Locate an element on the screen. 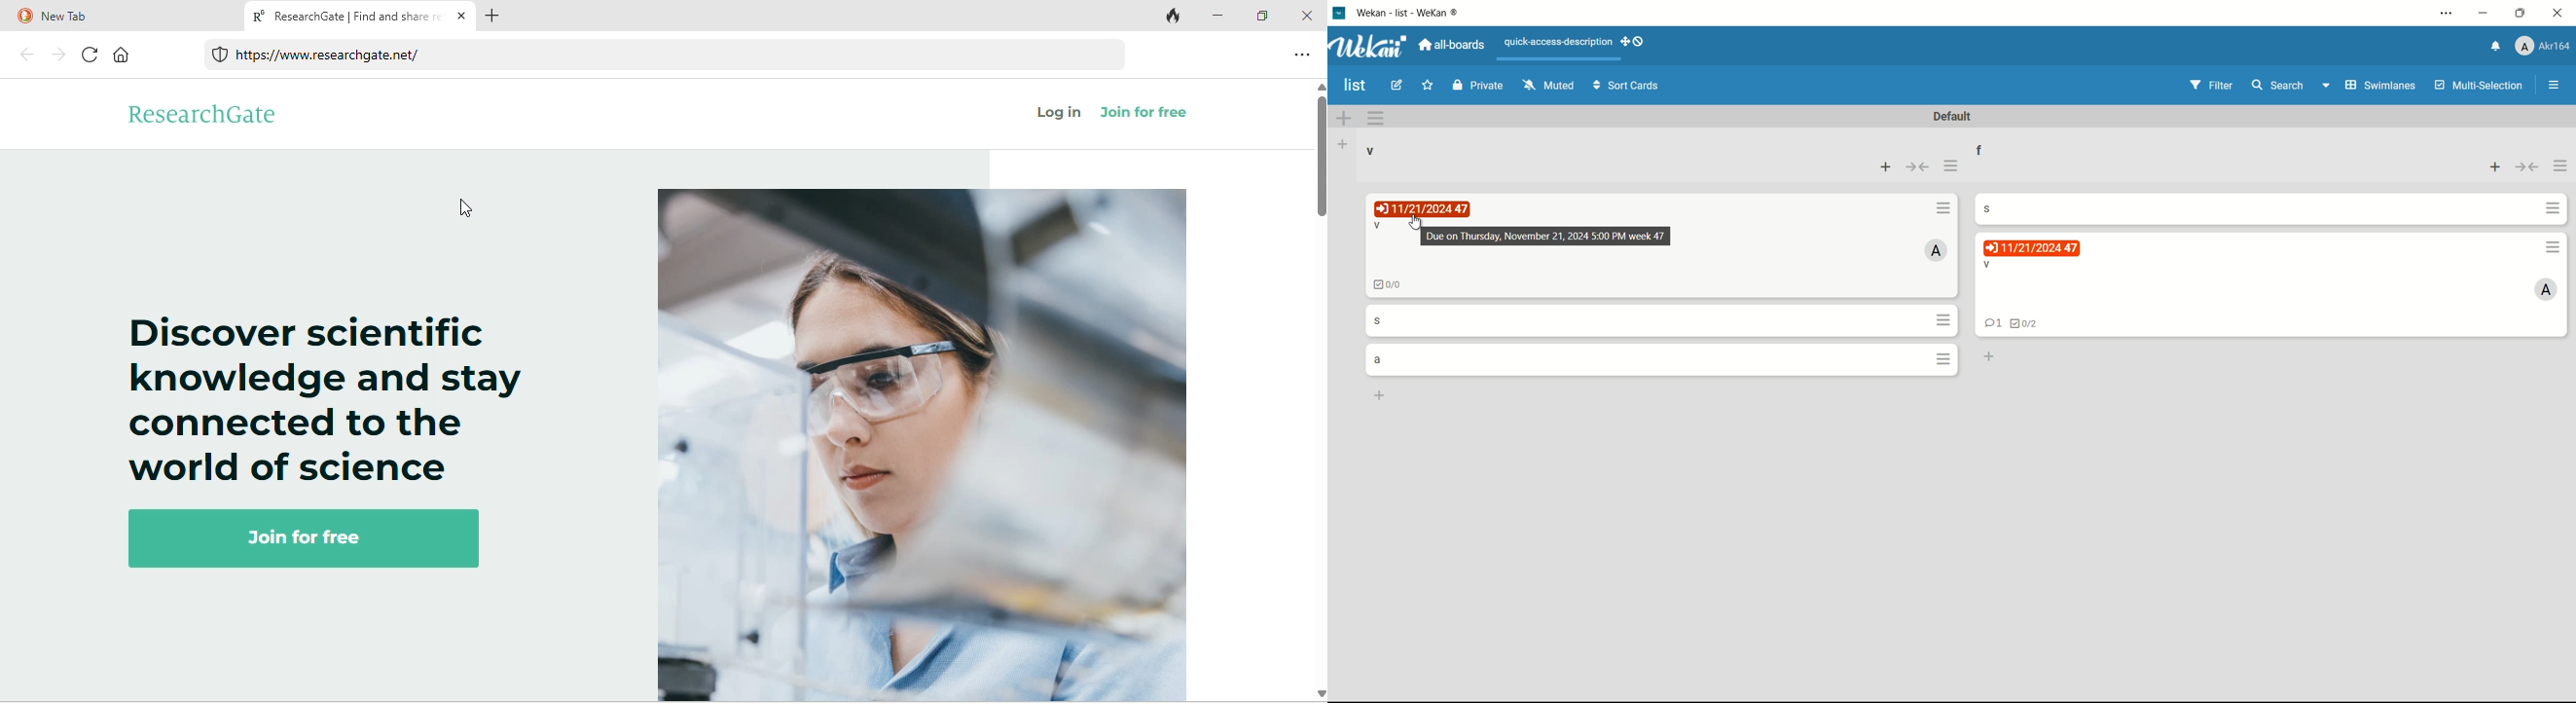 The width and height of the screenshot is (2576, 728). card actions is located at coordinates (1944, 207).